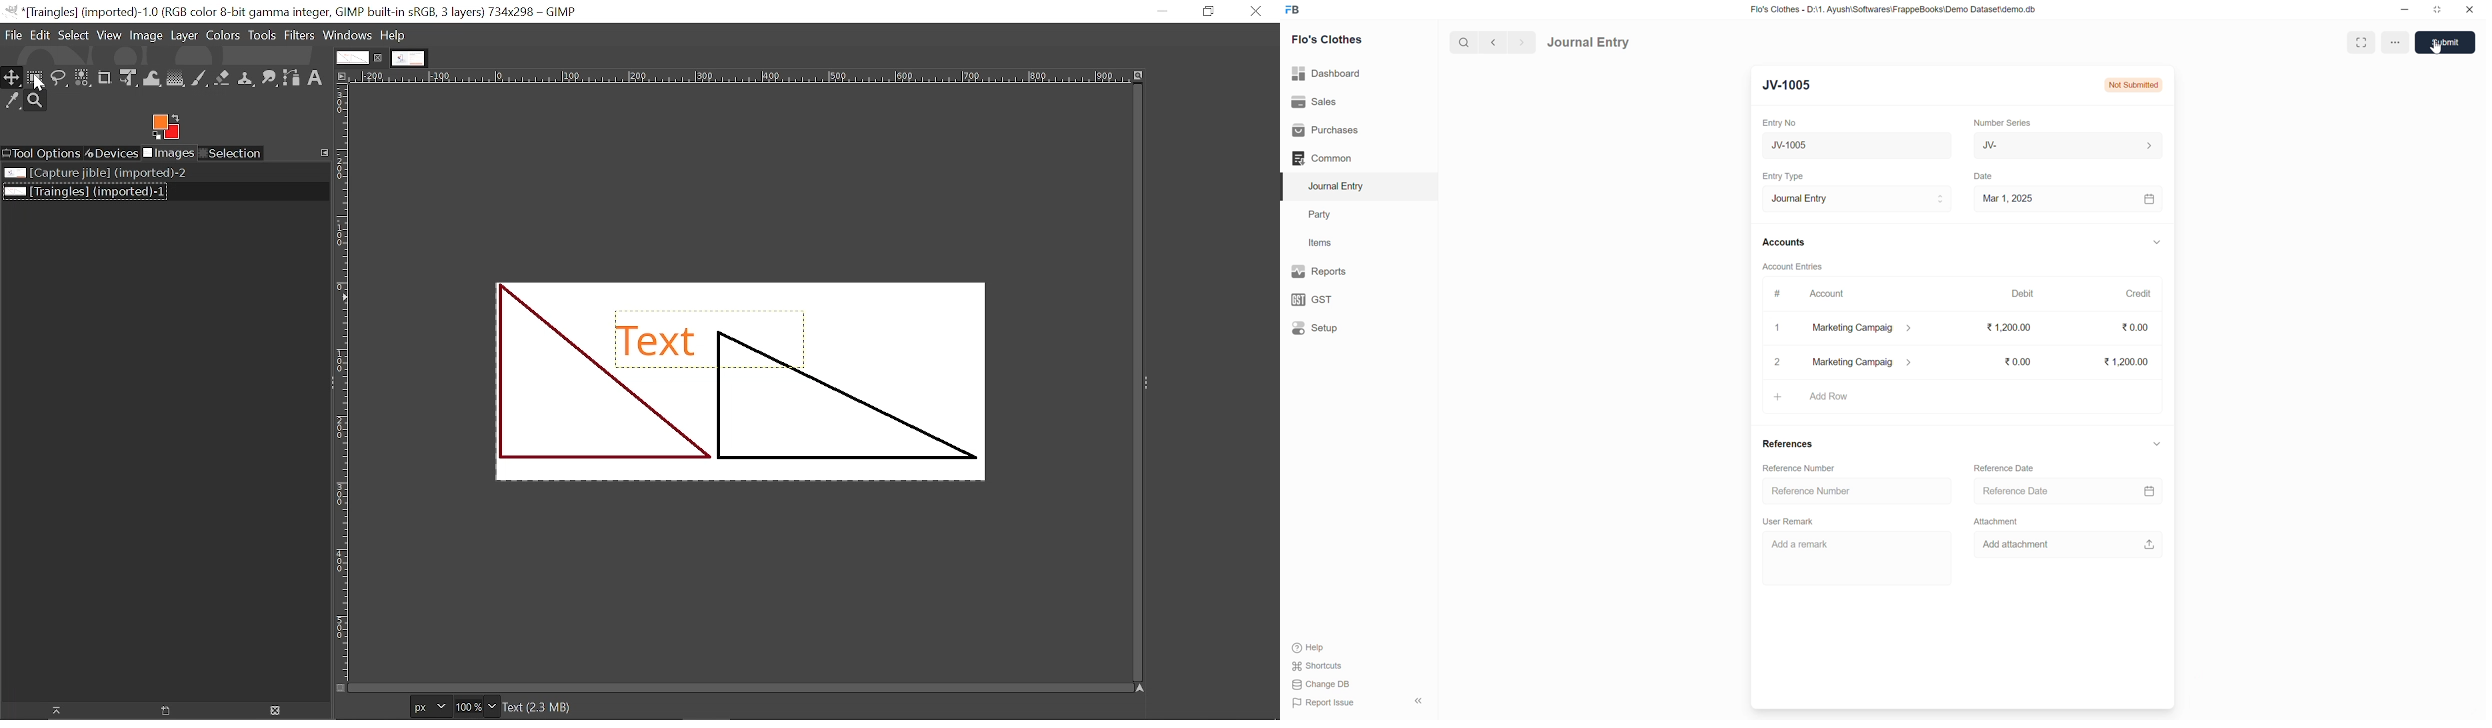 This screenshot has width=2492, height=728. Describe the element at coordinates (1812, 491) in the screenshot. I see `Reference Number` at that location.